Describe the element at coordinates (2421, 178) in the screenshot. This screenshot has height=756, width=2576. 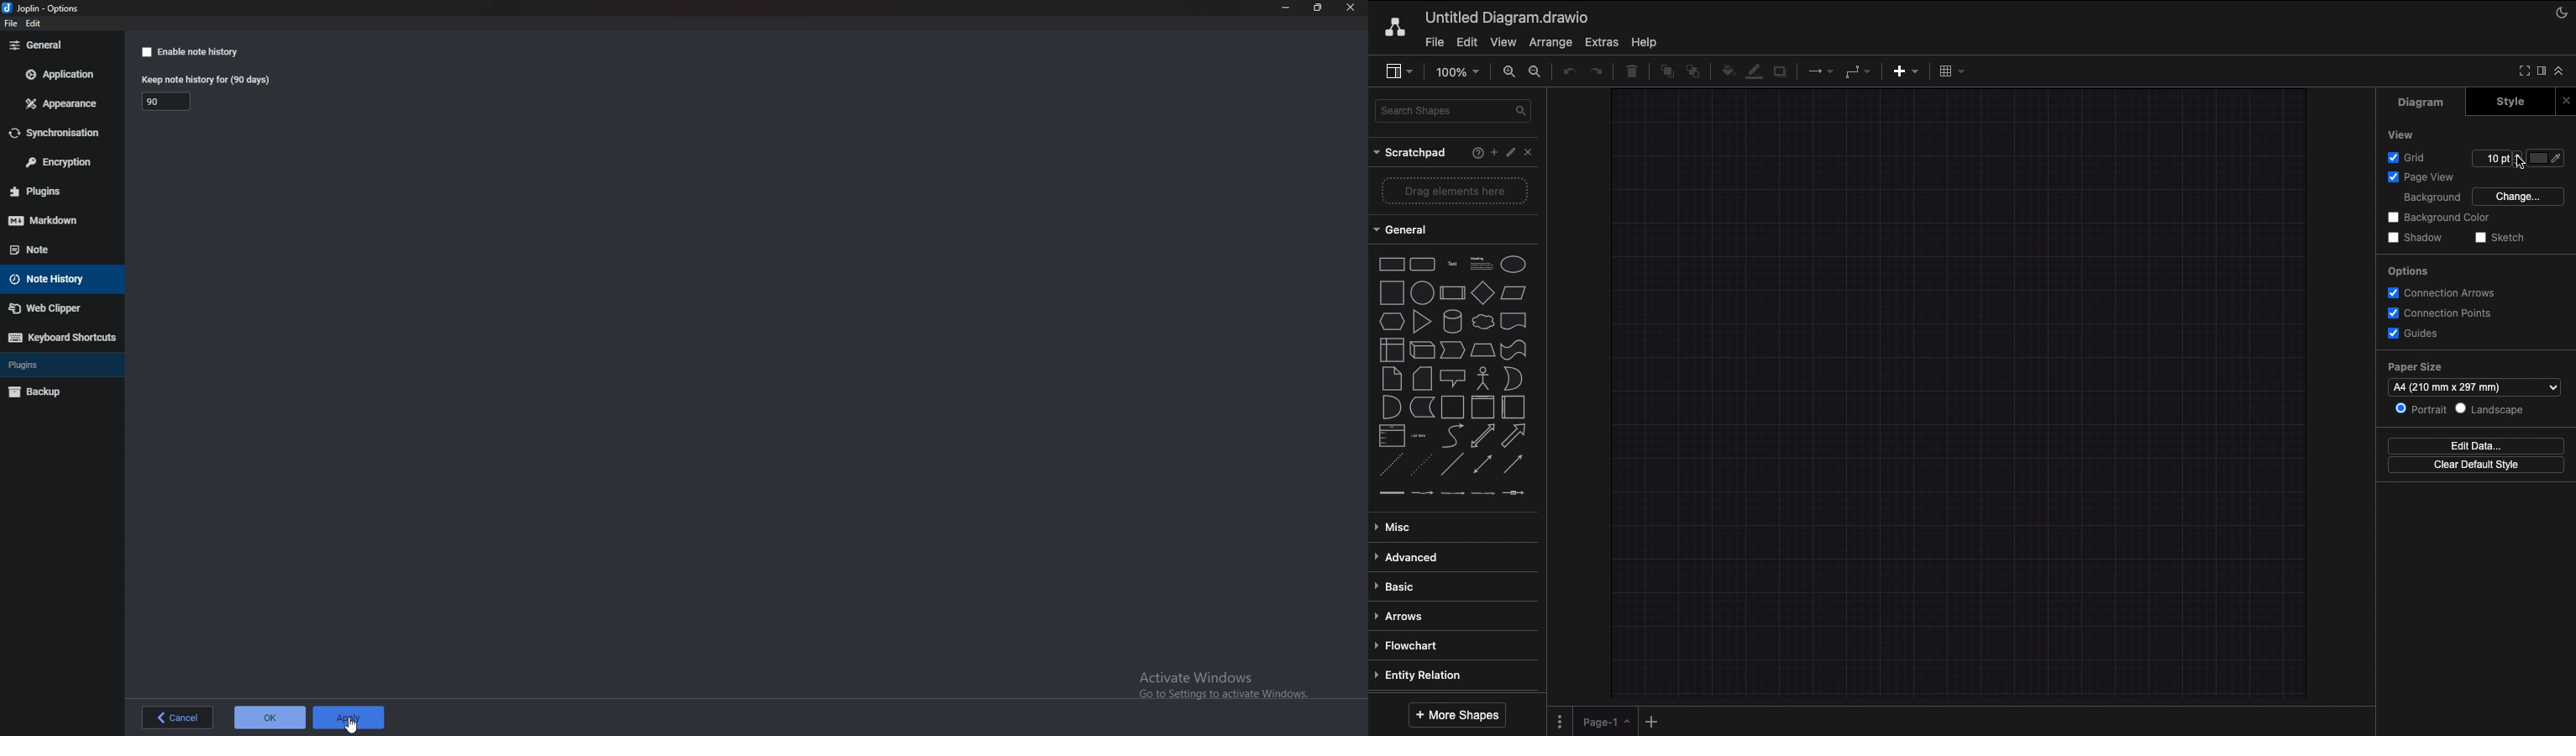
I see `Page view` at that location.